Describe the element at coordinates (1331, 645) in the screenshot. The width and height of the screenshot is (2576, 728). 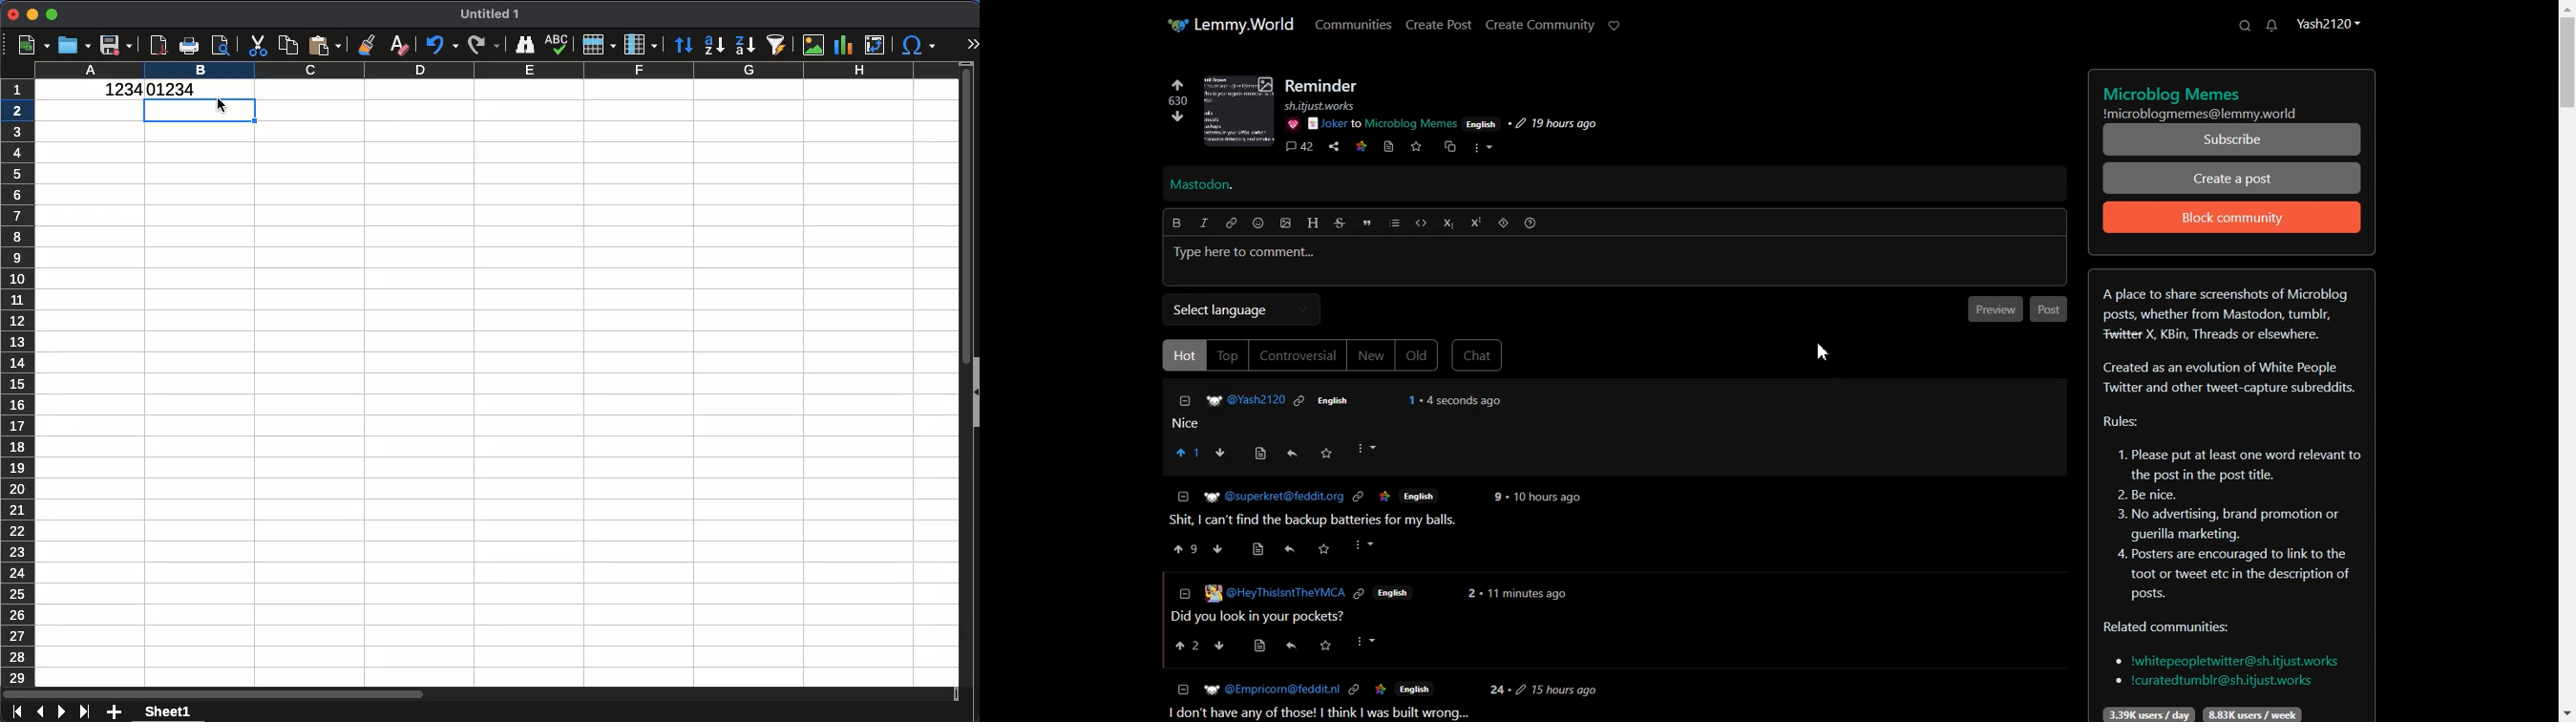
I see `` at that location.